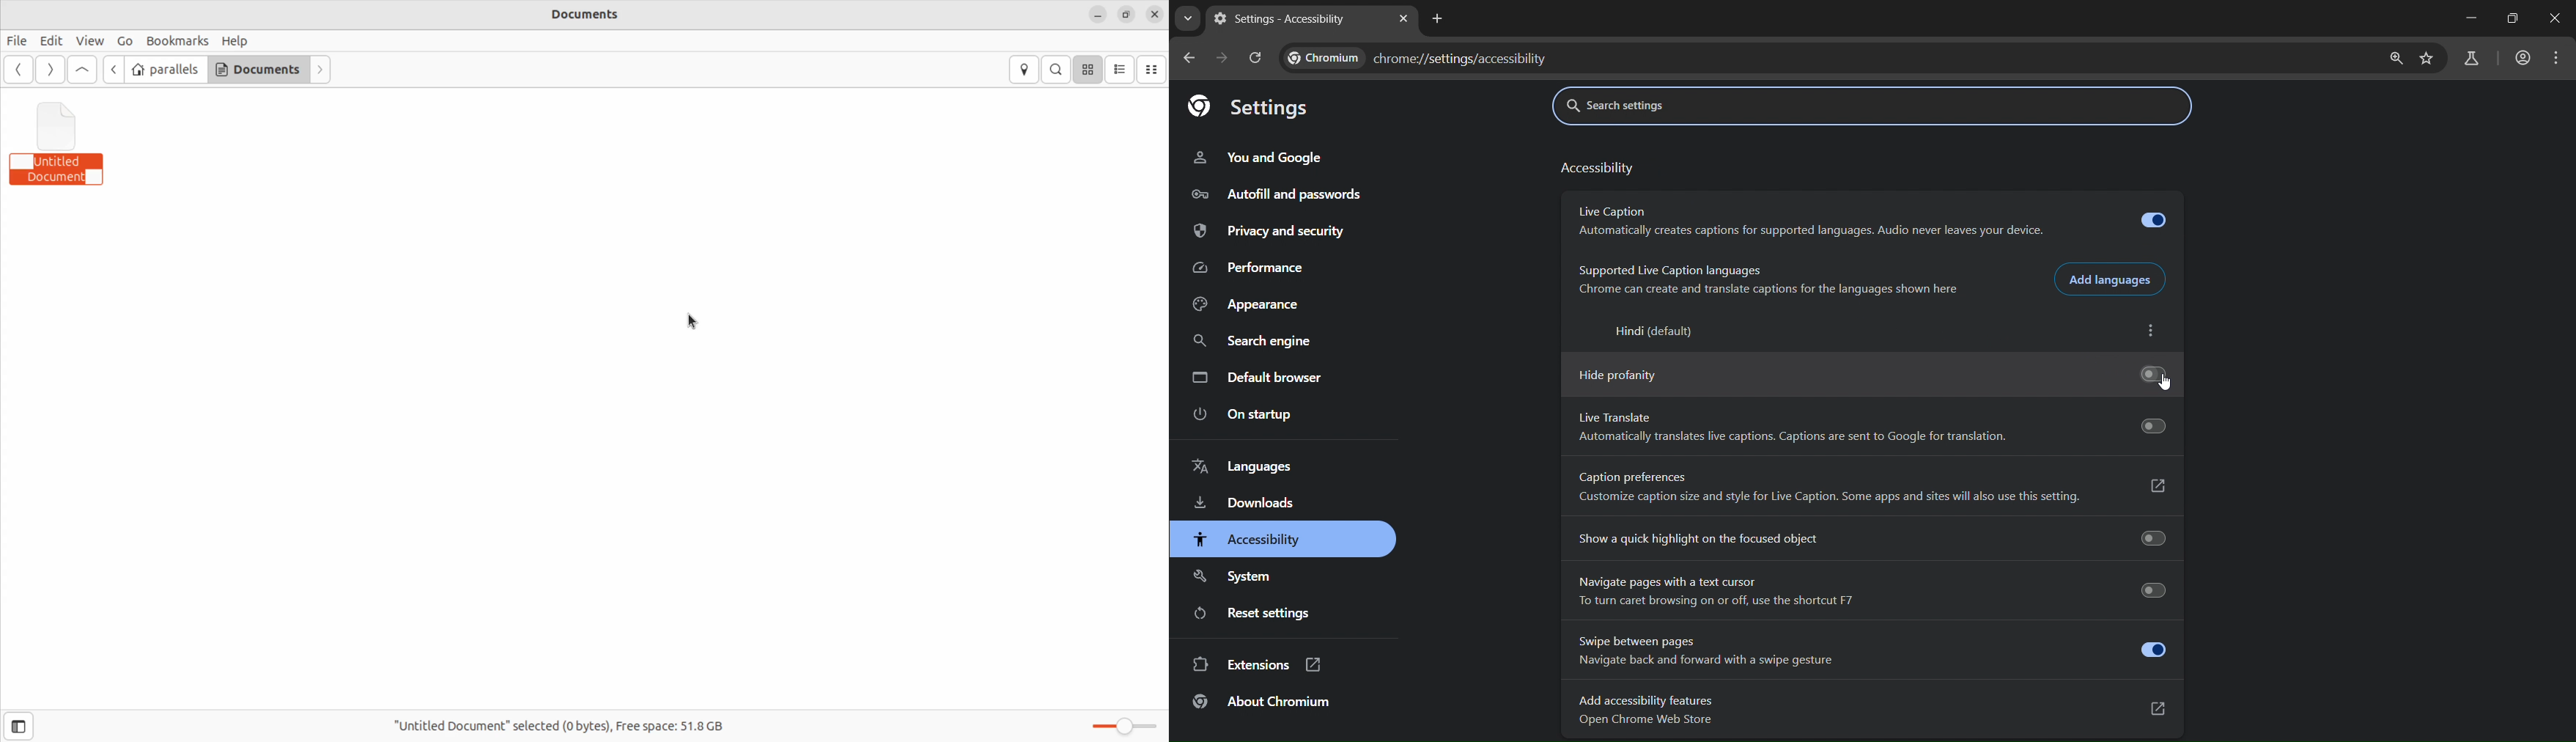 This screenshot has width=2576, height=756. I want to click on autofill and passwords, so click(1278, 192).